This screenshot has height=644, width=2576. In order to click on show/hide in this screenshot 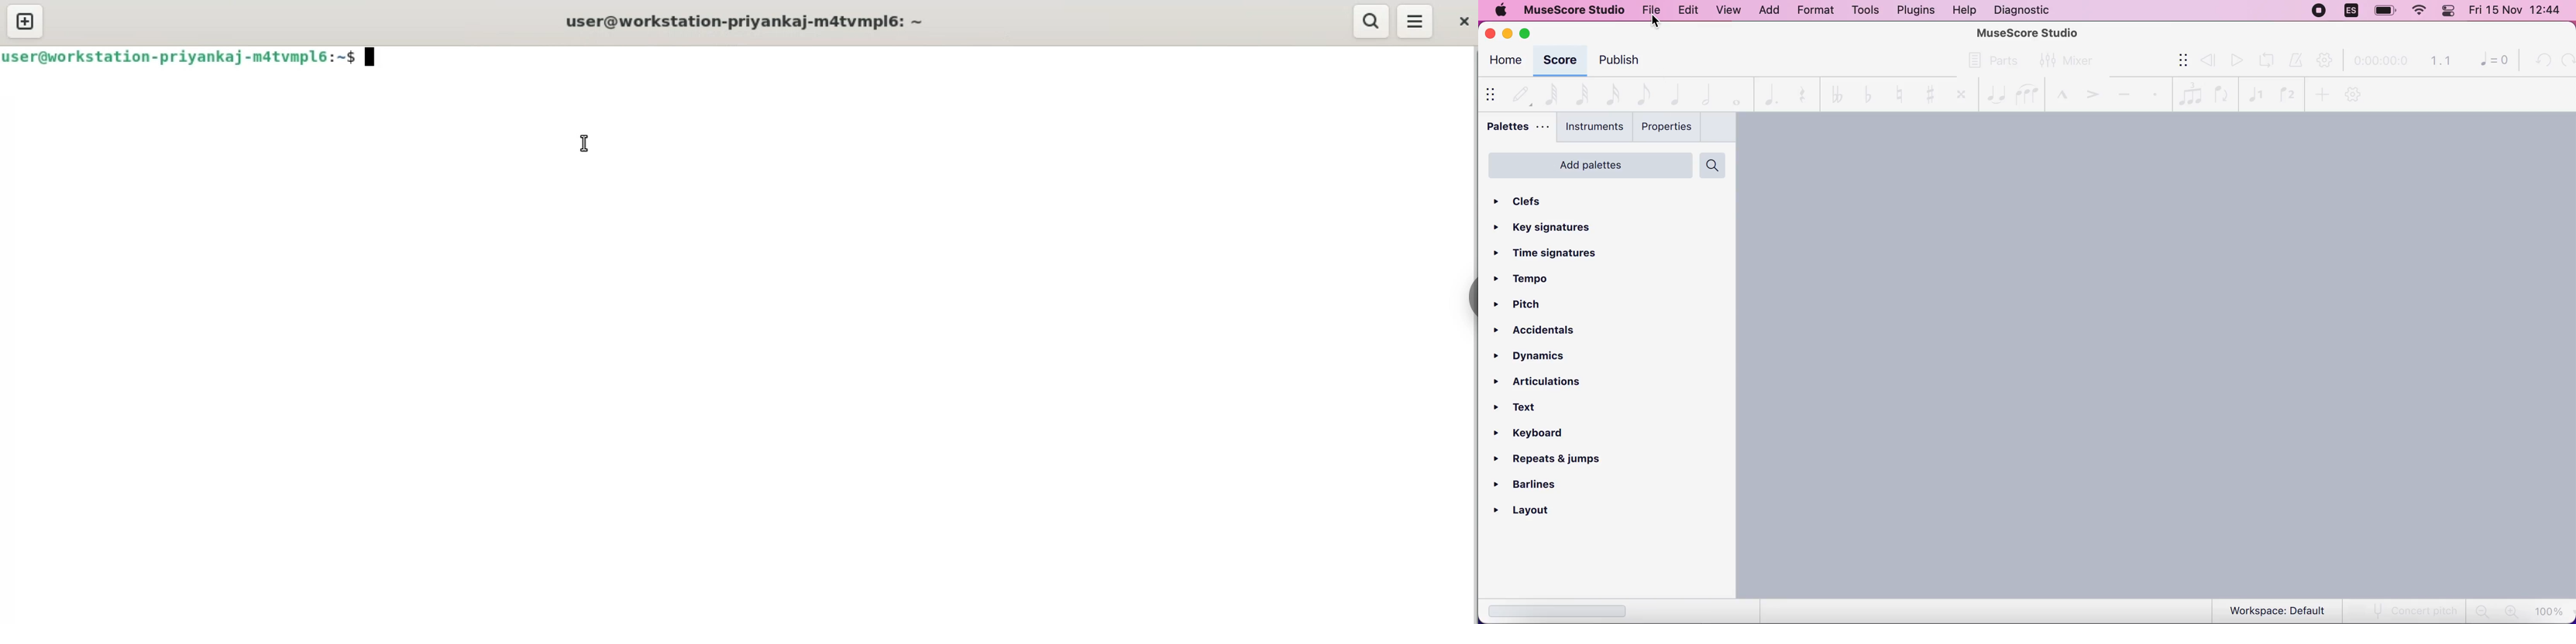, I will do `click(1493, 93)`.